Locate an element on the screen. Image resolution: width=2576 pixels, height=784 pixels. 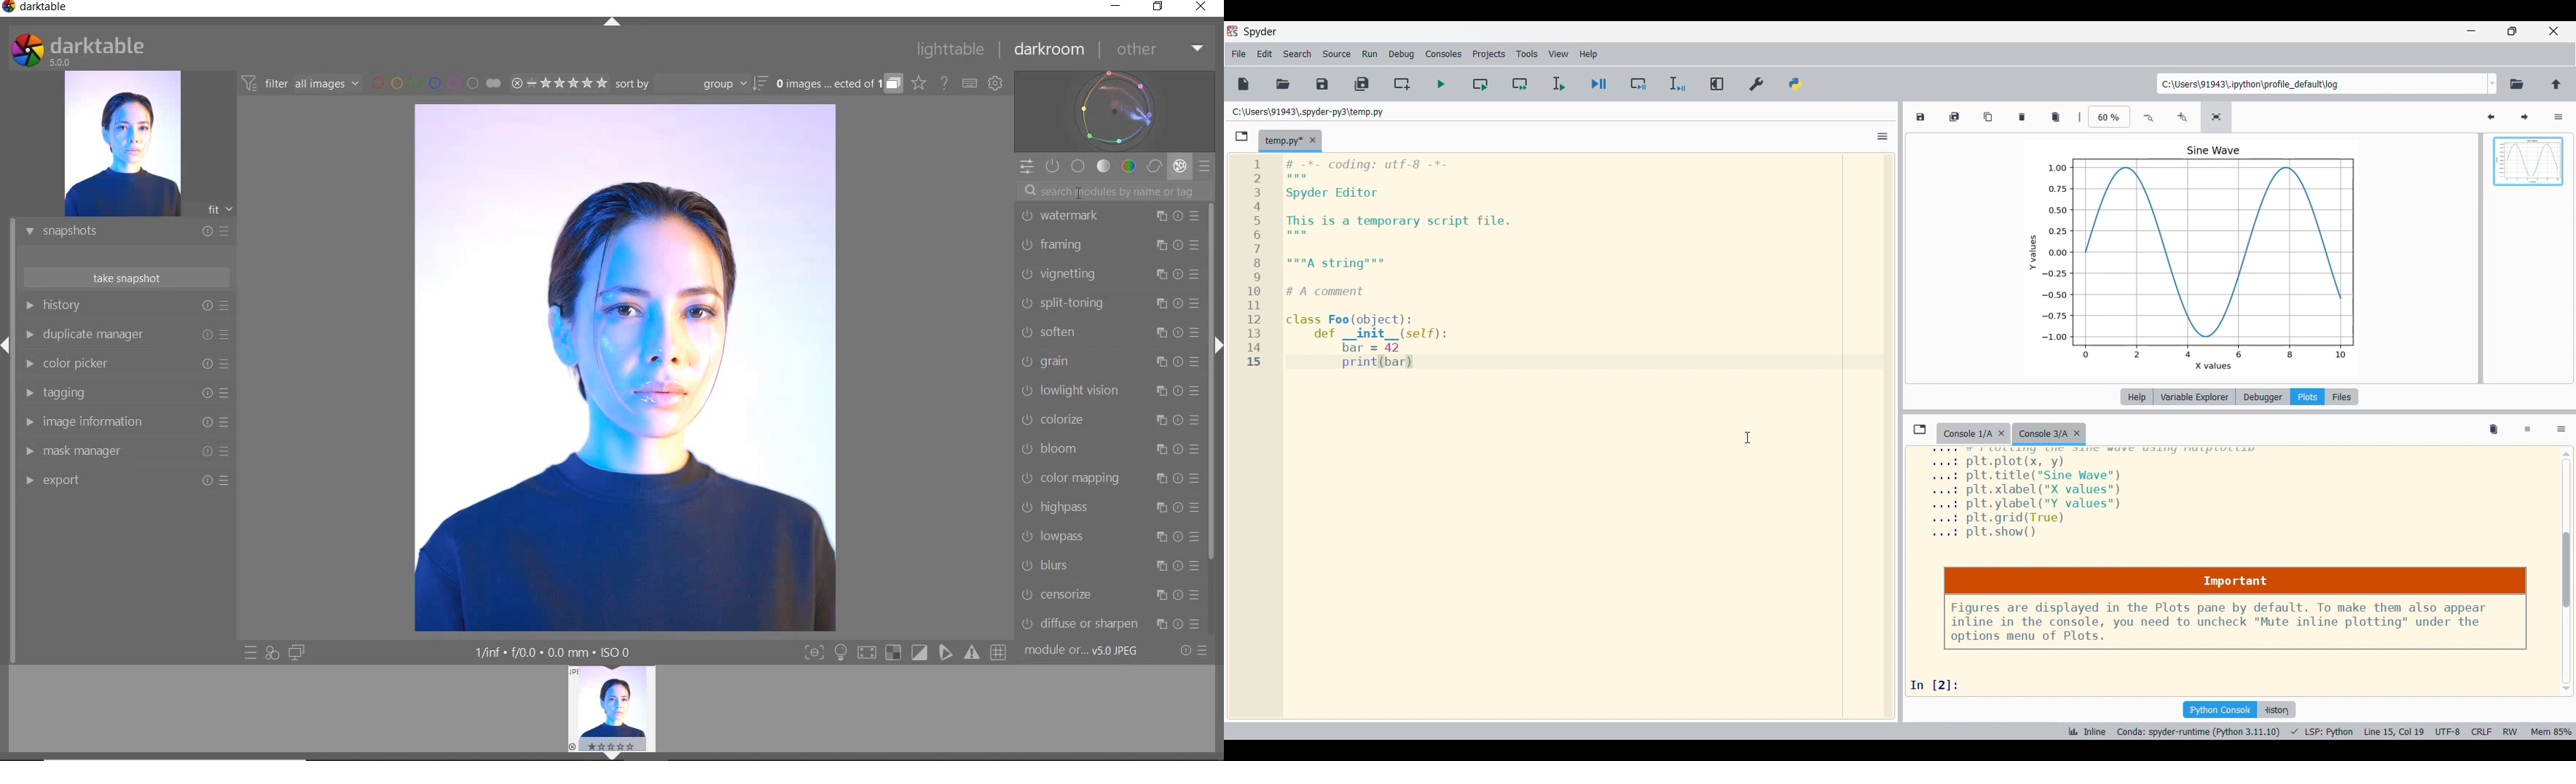
Previous plot is located at coordinates (2491, 118).